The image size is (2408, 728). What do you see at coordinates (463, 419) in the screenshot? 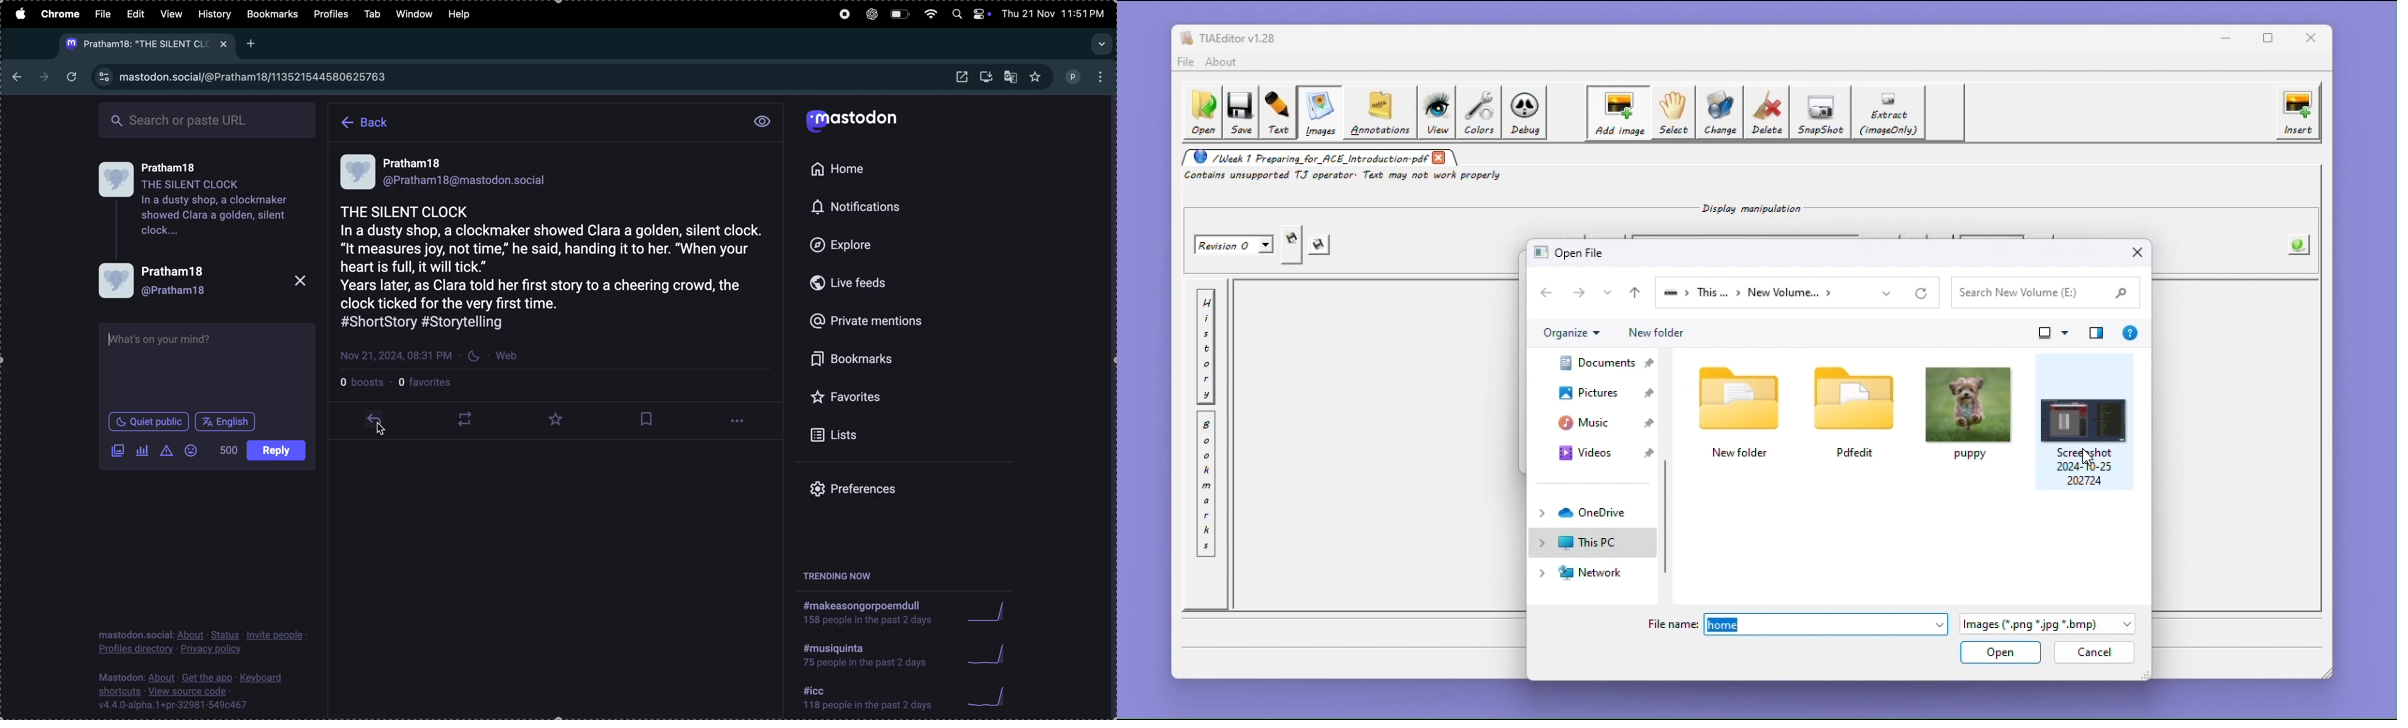
I see `loopplay` at bounding box center [463, 419].